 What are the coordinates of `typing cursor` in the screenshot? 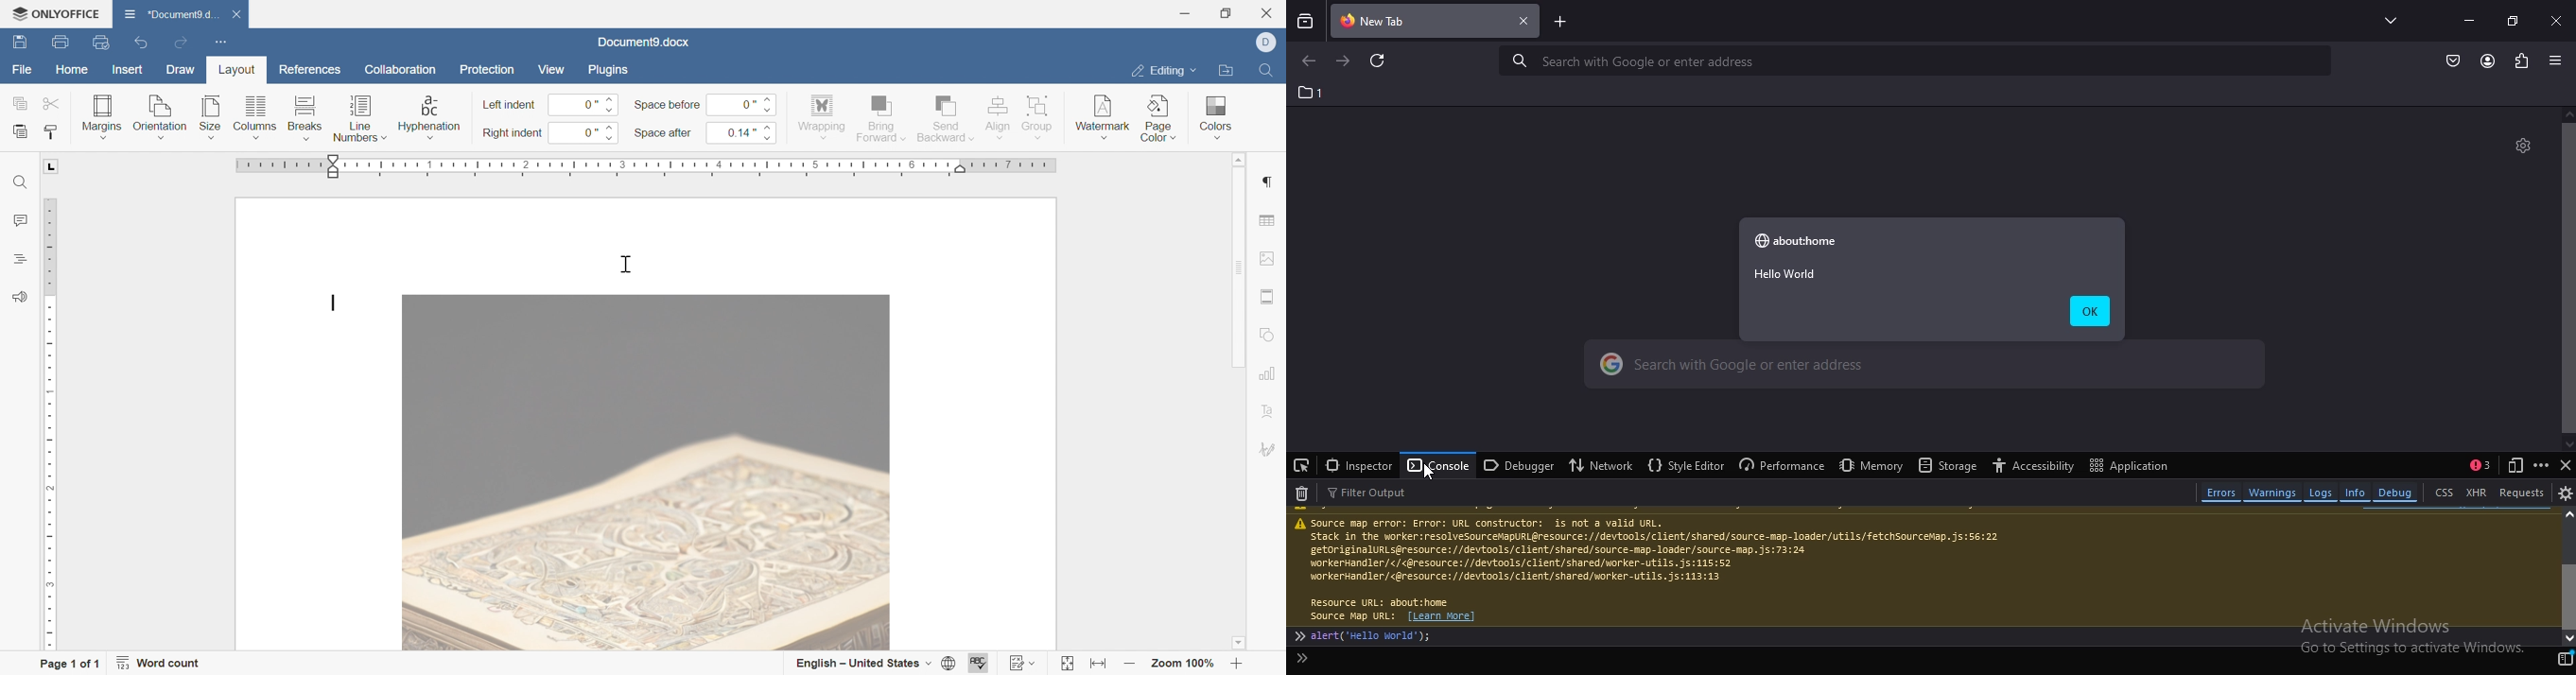 It's located at (627, 263).